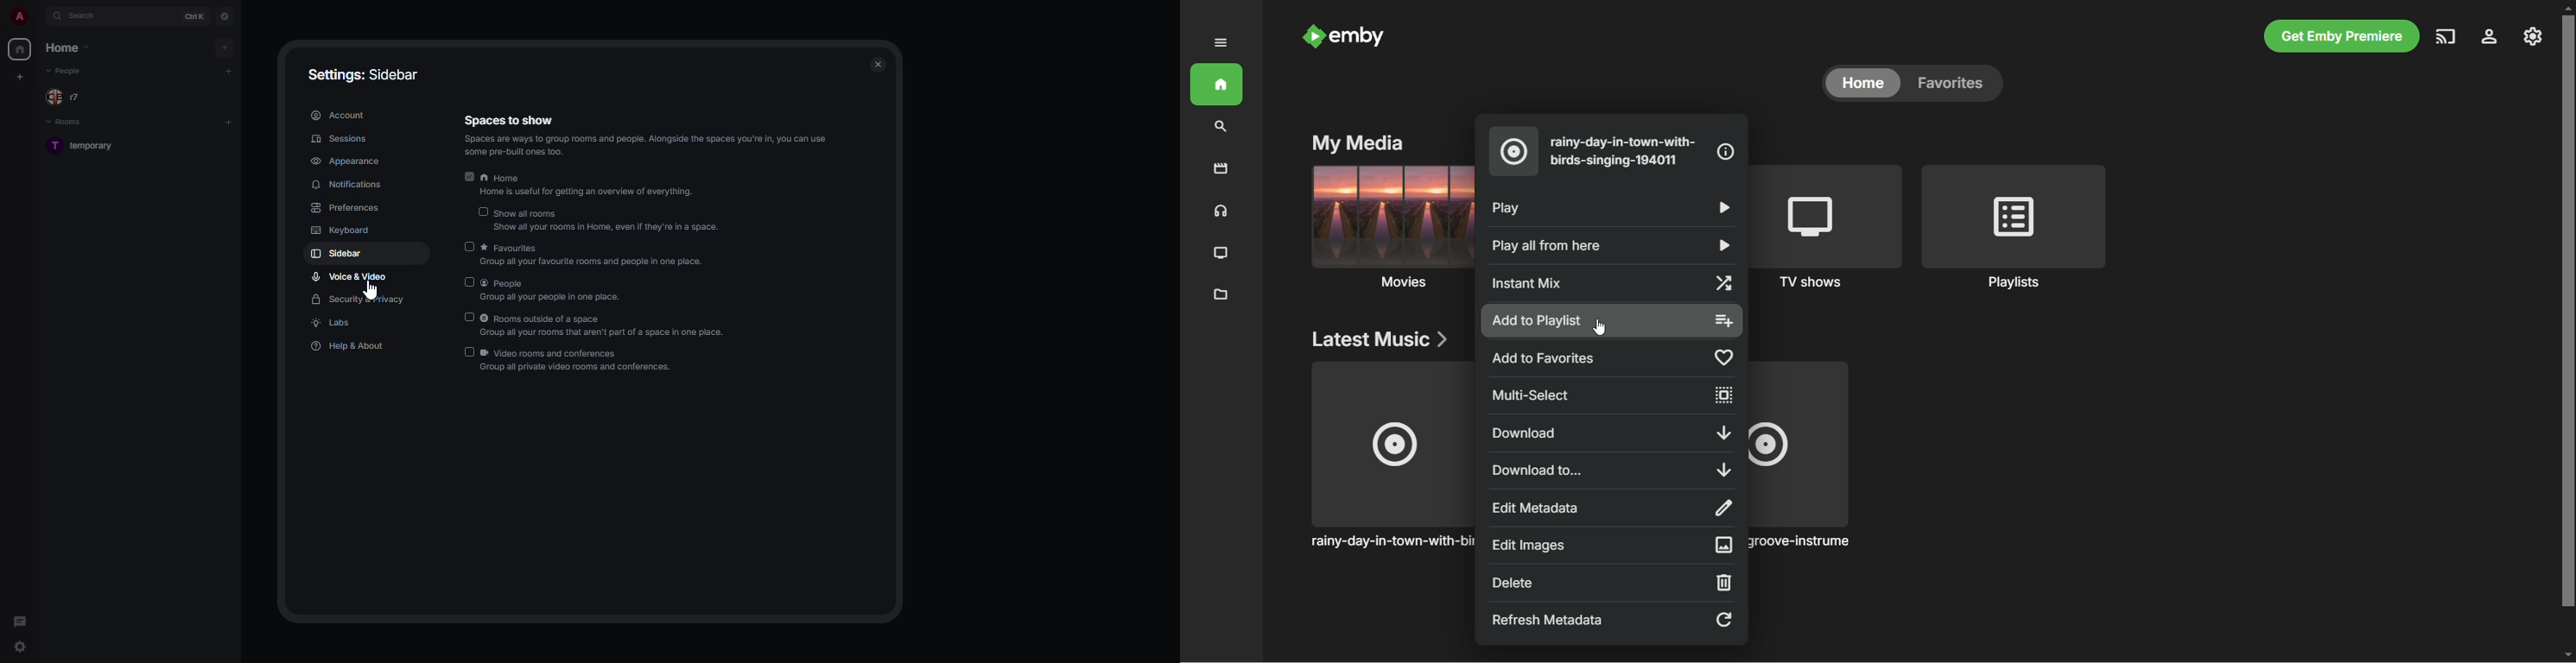 This screenshot has height=672, width=2576. I want to click on TV shows, so click(1220, 254).